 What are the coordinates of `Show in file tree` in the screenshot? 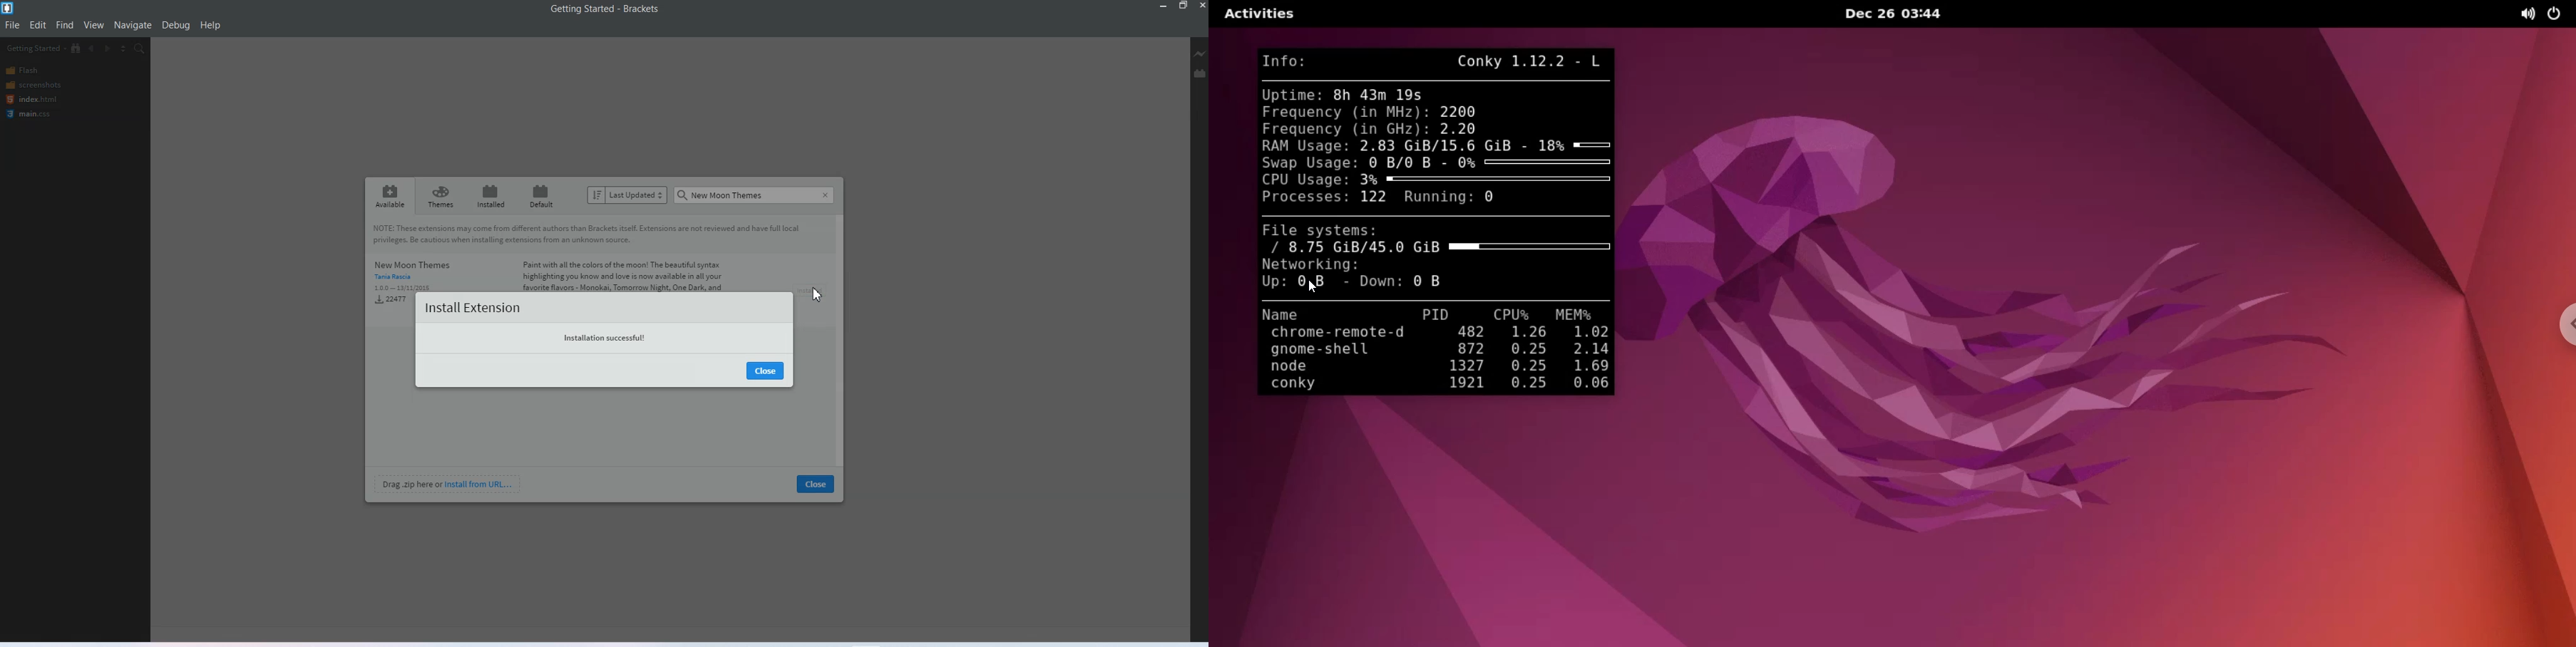 It's located at (77, 48).